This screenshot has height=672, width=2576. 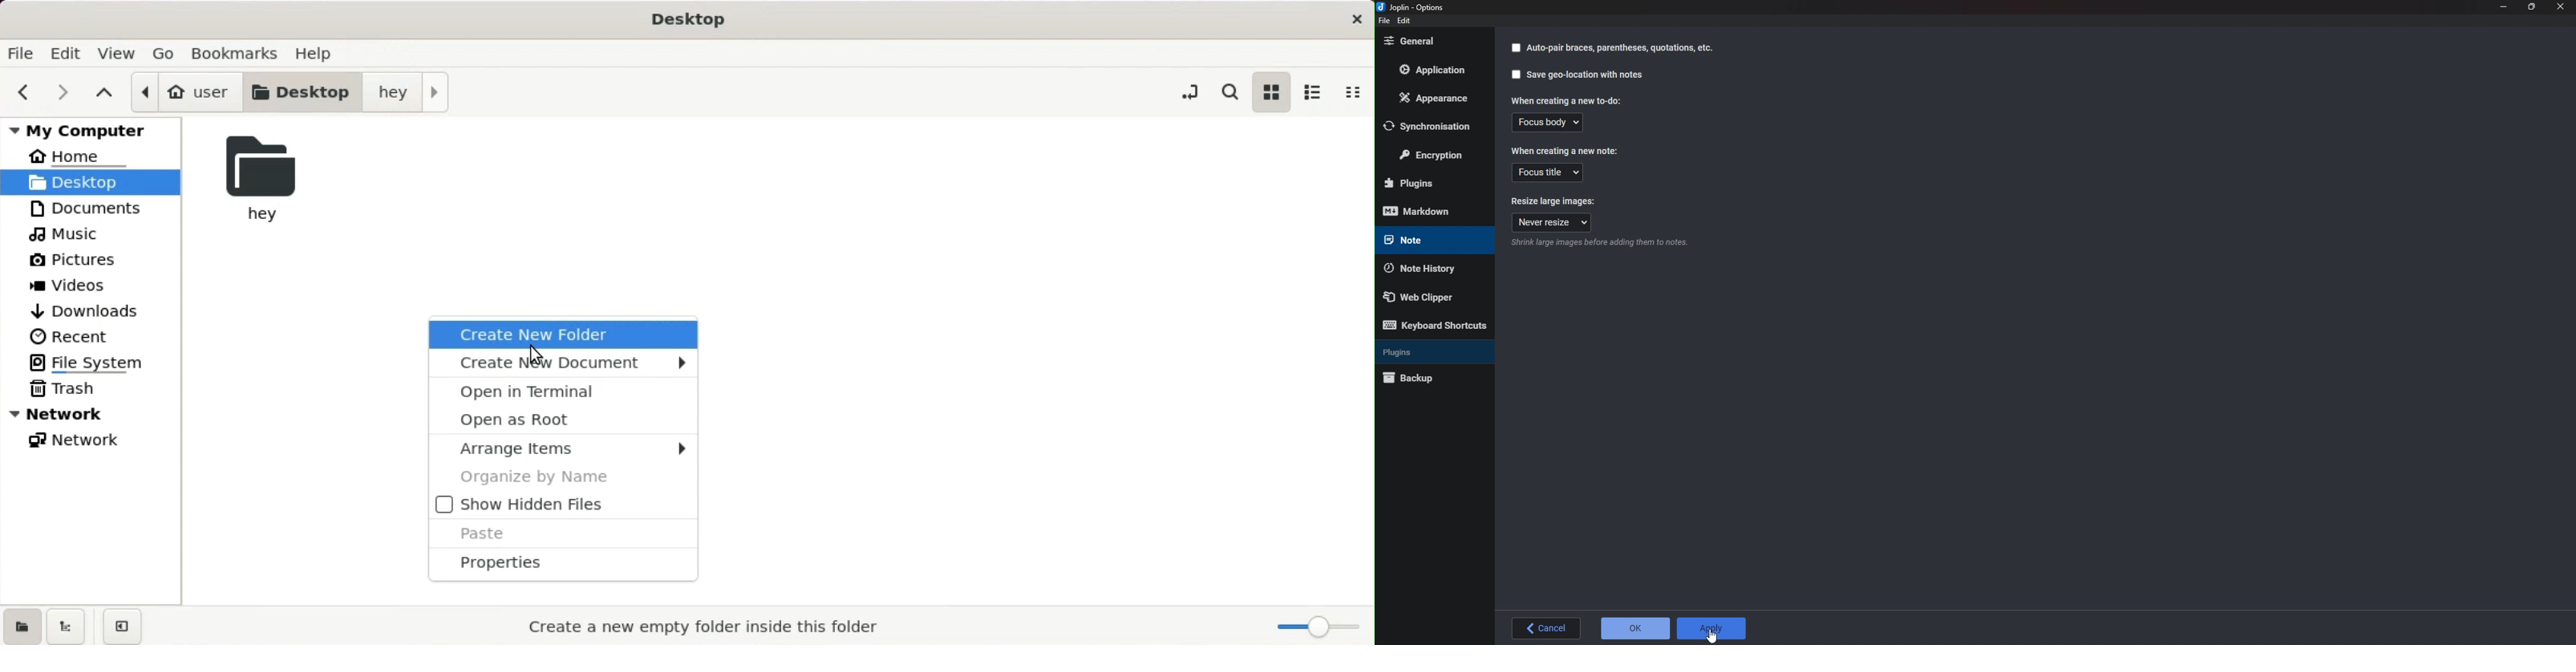 I want to click on file, so click(x=22, y=52).